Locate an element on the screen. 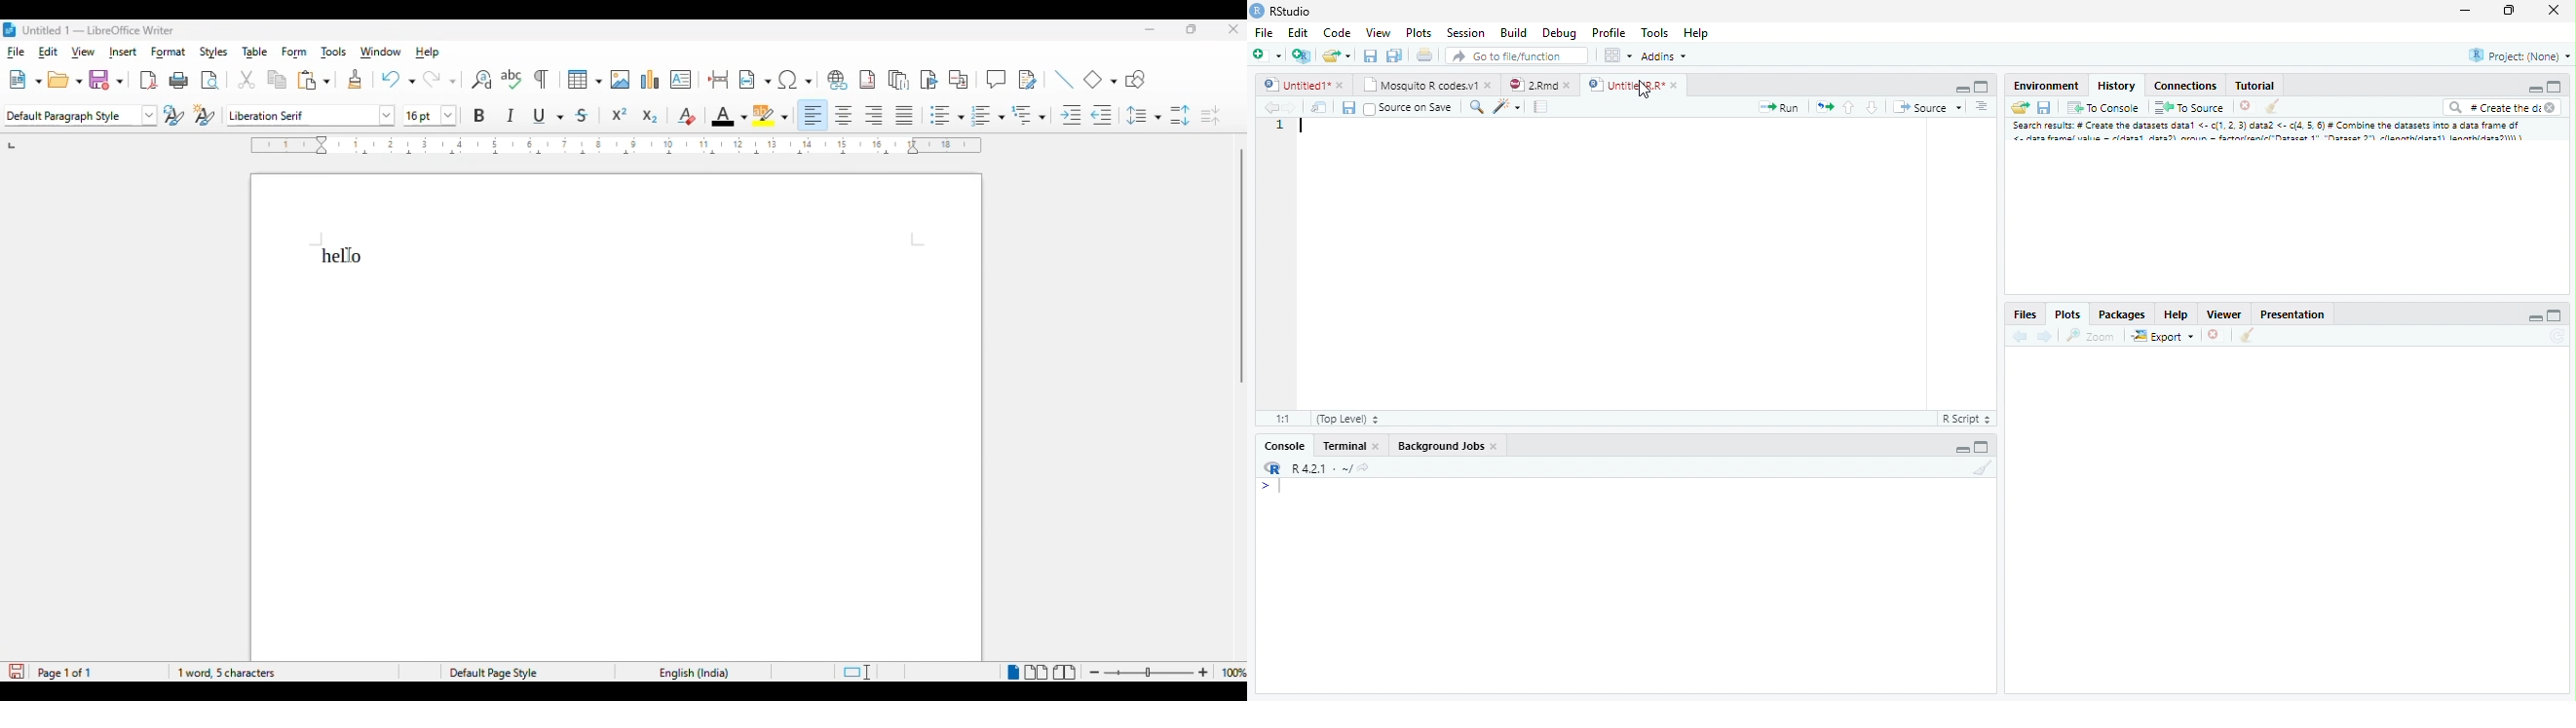 Image resolution: width=2576 pixels, height=728 pixels. Create a project is located at coordinates (1302, 54).